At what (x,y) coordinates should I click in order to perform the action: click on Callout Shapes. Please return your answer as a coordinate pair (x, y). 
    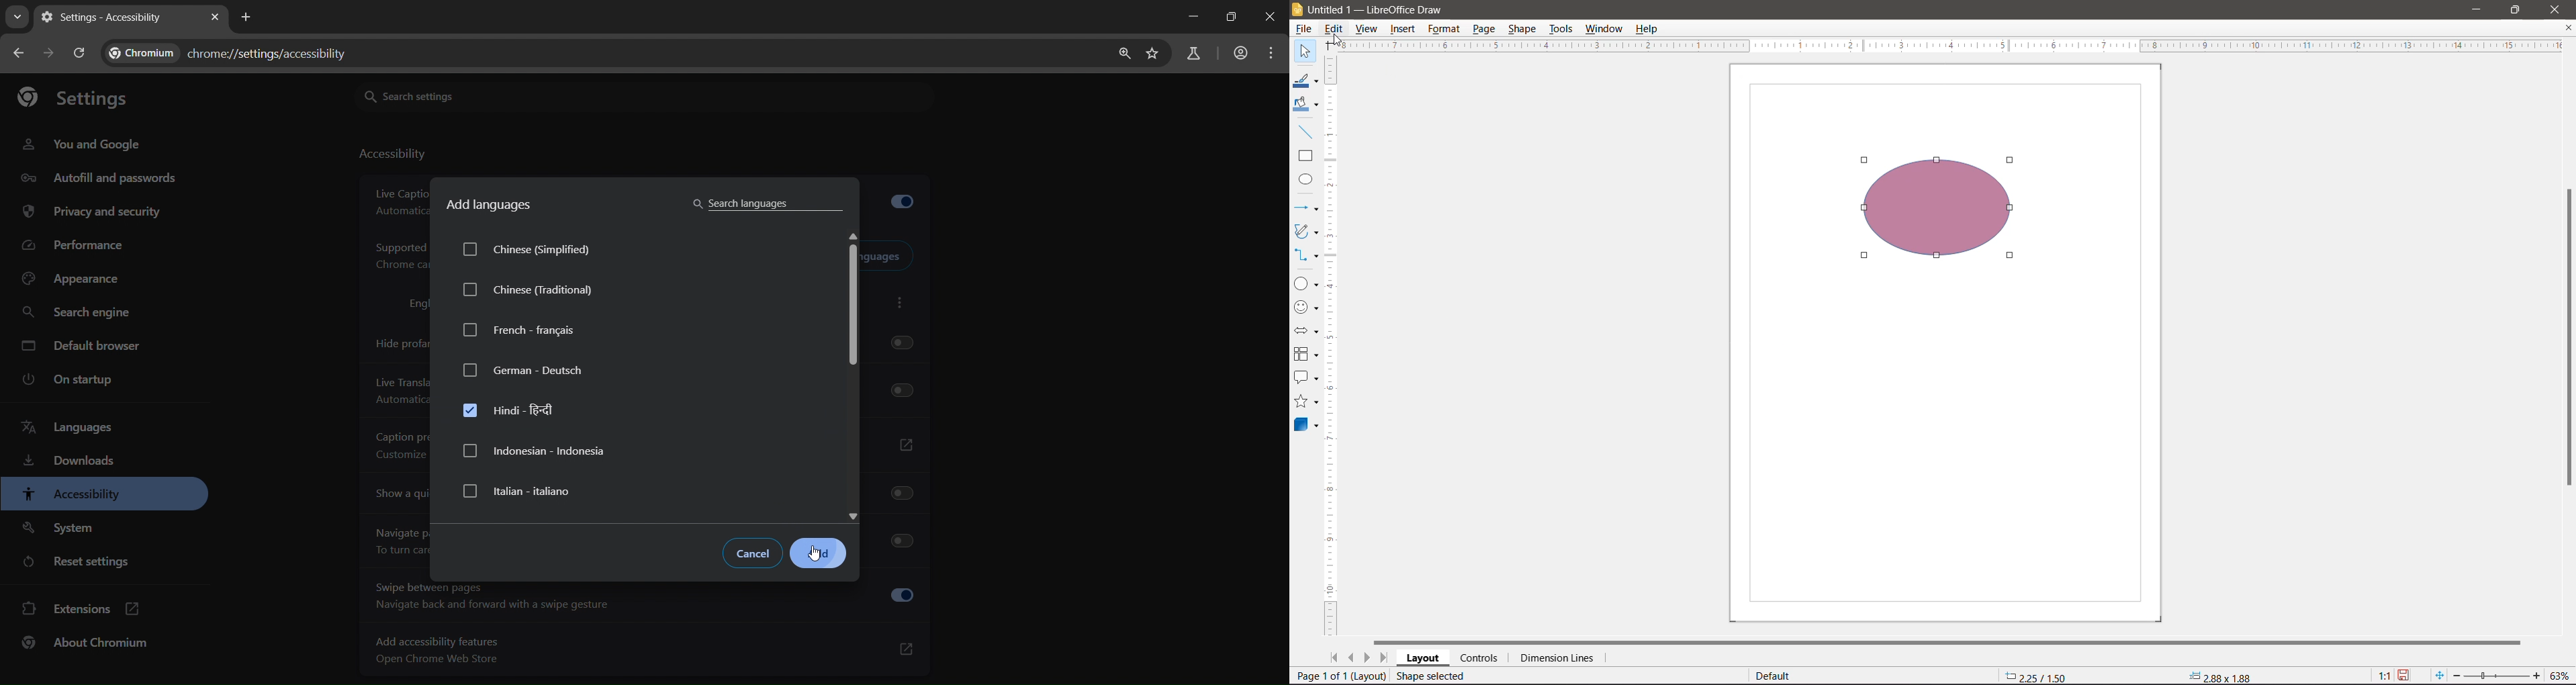
    Looking at the image, I should click on (1306, 377).